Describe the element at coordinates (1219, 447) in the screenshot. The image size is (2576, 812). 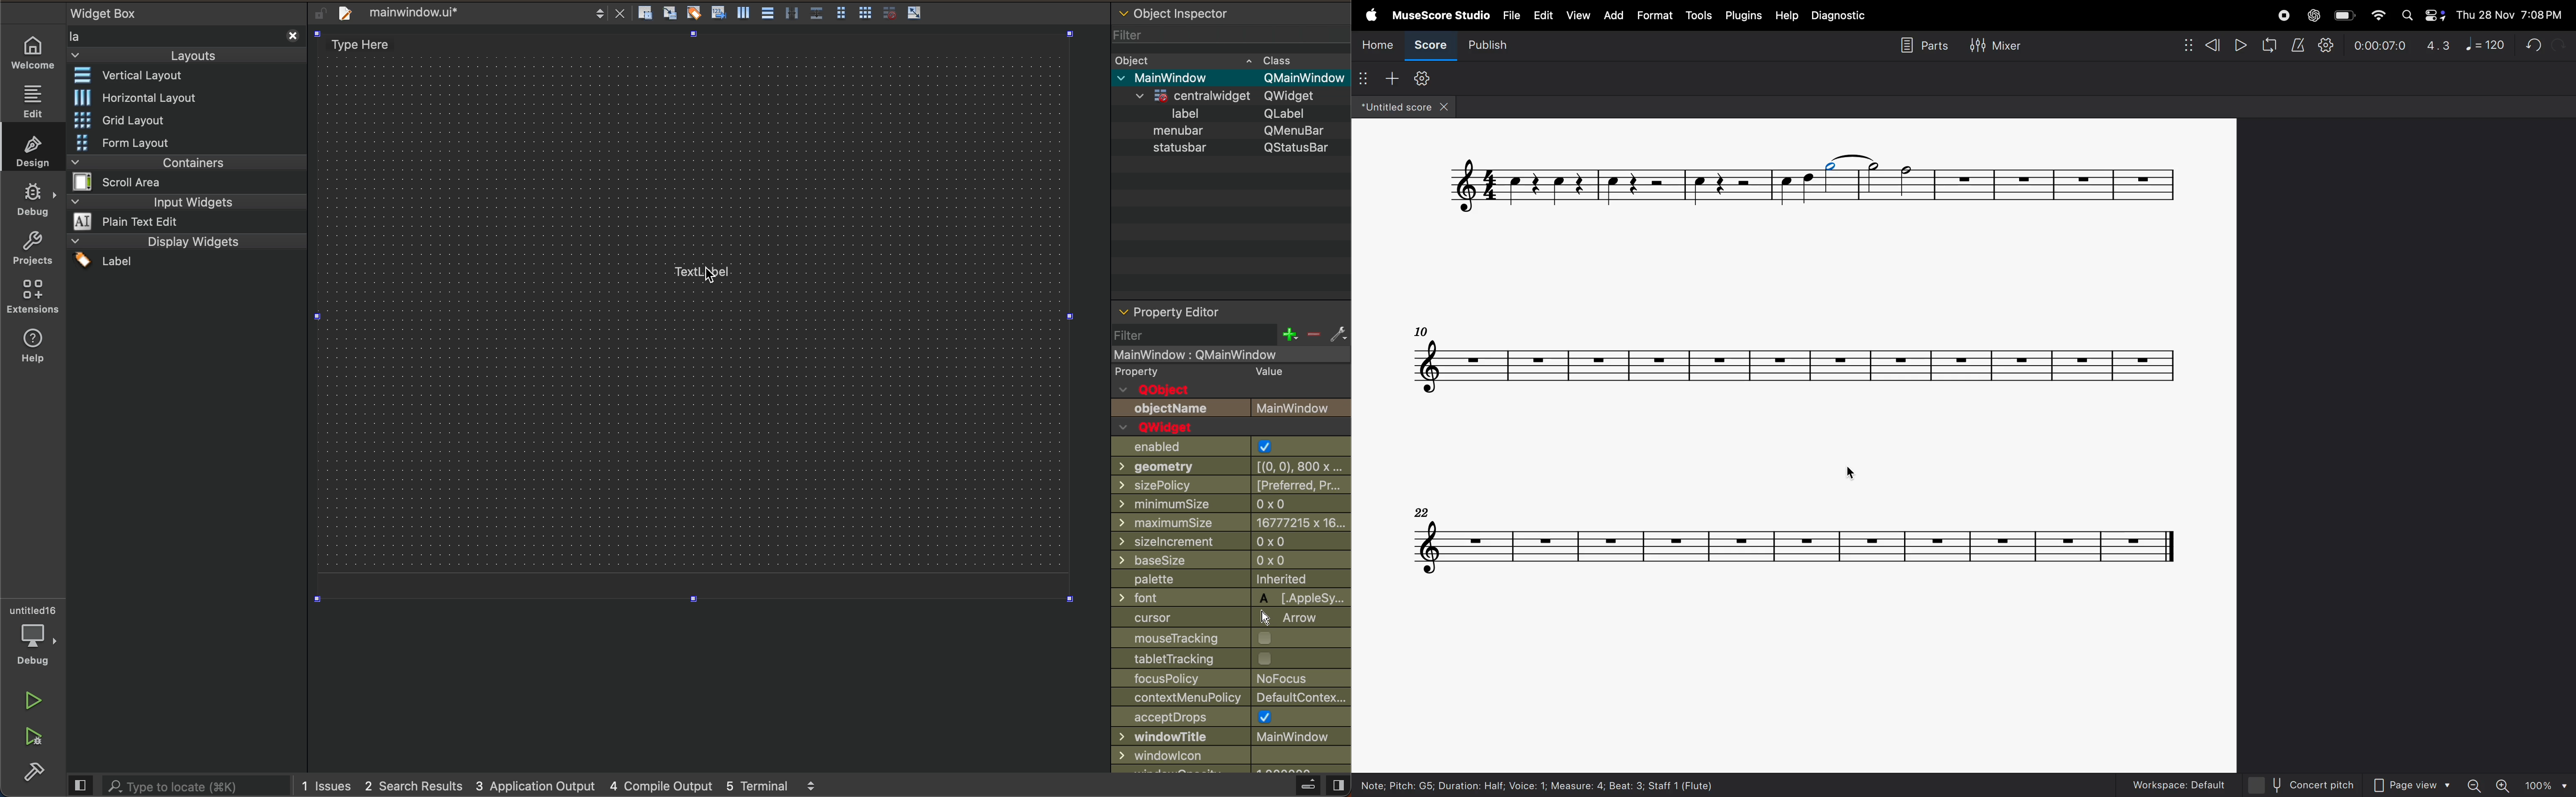
I see `enabled` at that location.